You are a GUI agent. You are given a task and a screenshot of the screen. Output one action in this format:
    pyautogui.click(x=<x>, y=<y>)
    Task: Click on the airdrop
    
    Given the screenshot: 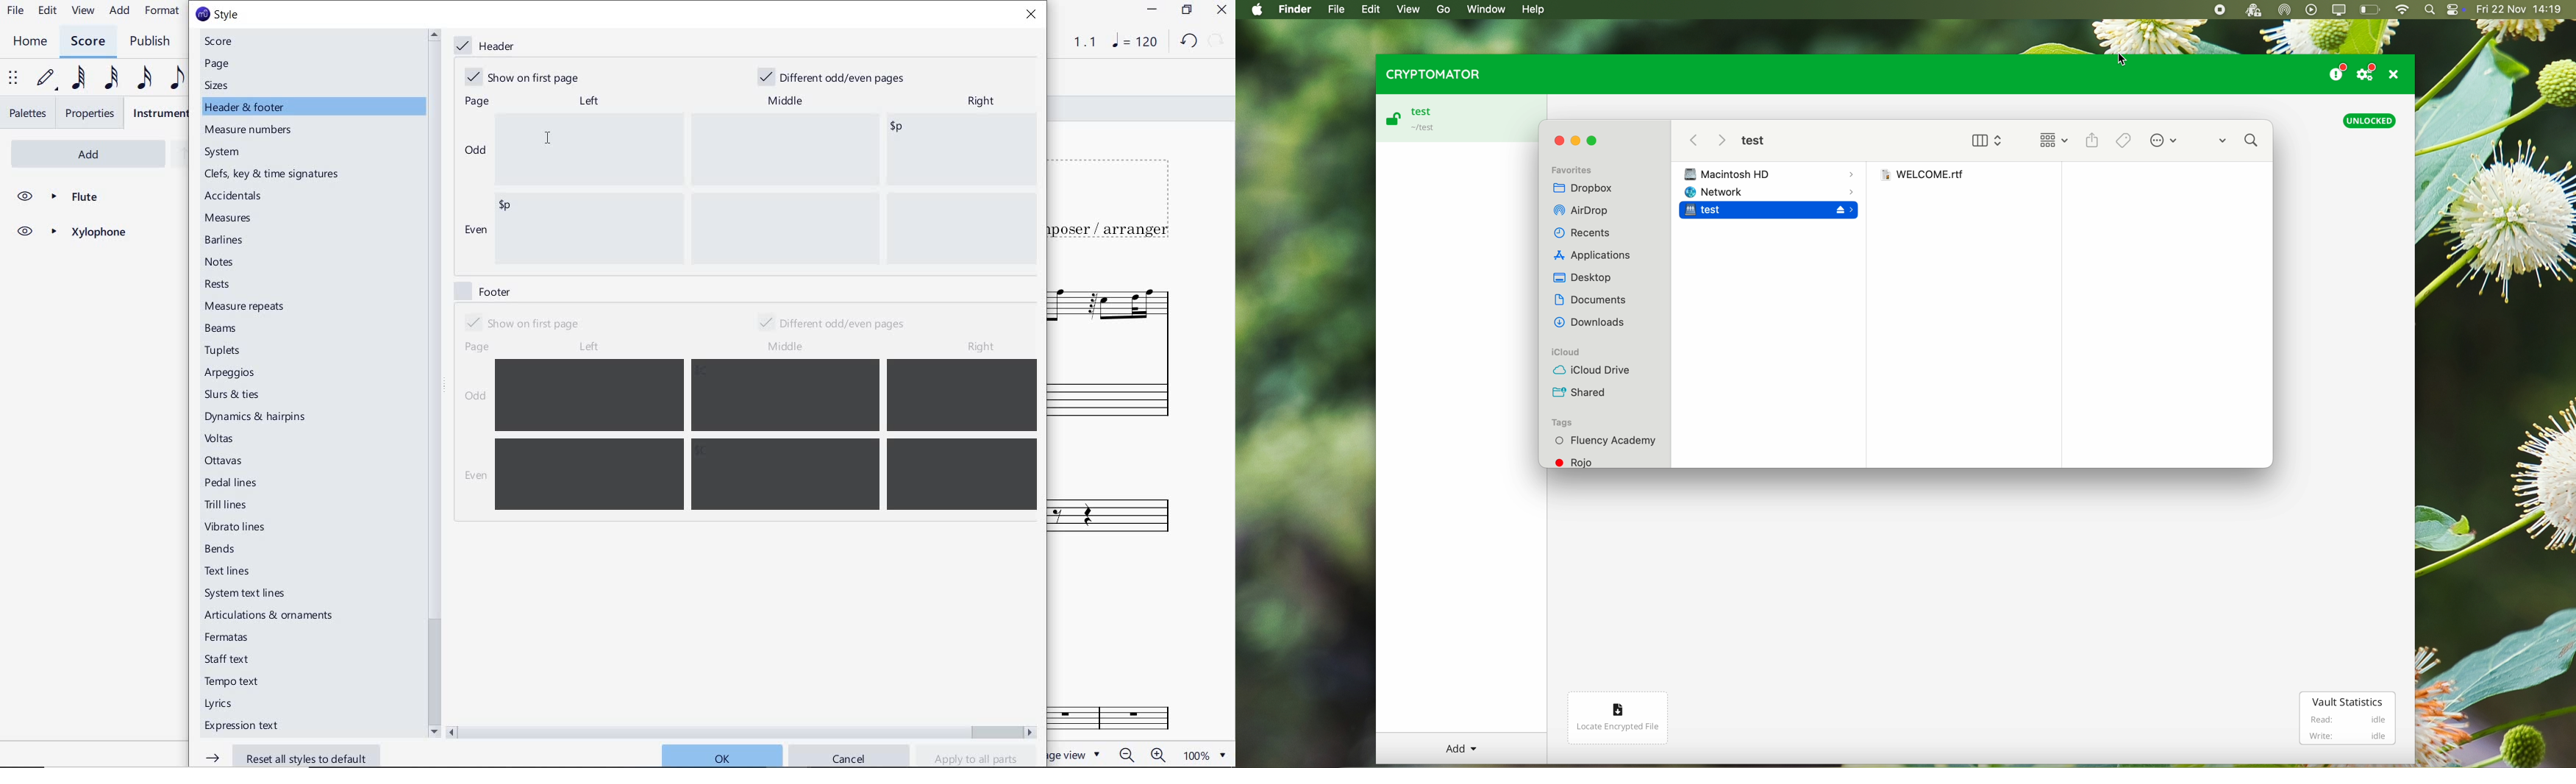 What is the action you would take?
    pyautogui.click(x=2285, y=10)
    